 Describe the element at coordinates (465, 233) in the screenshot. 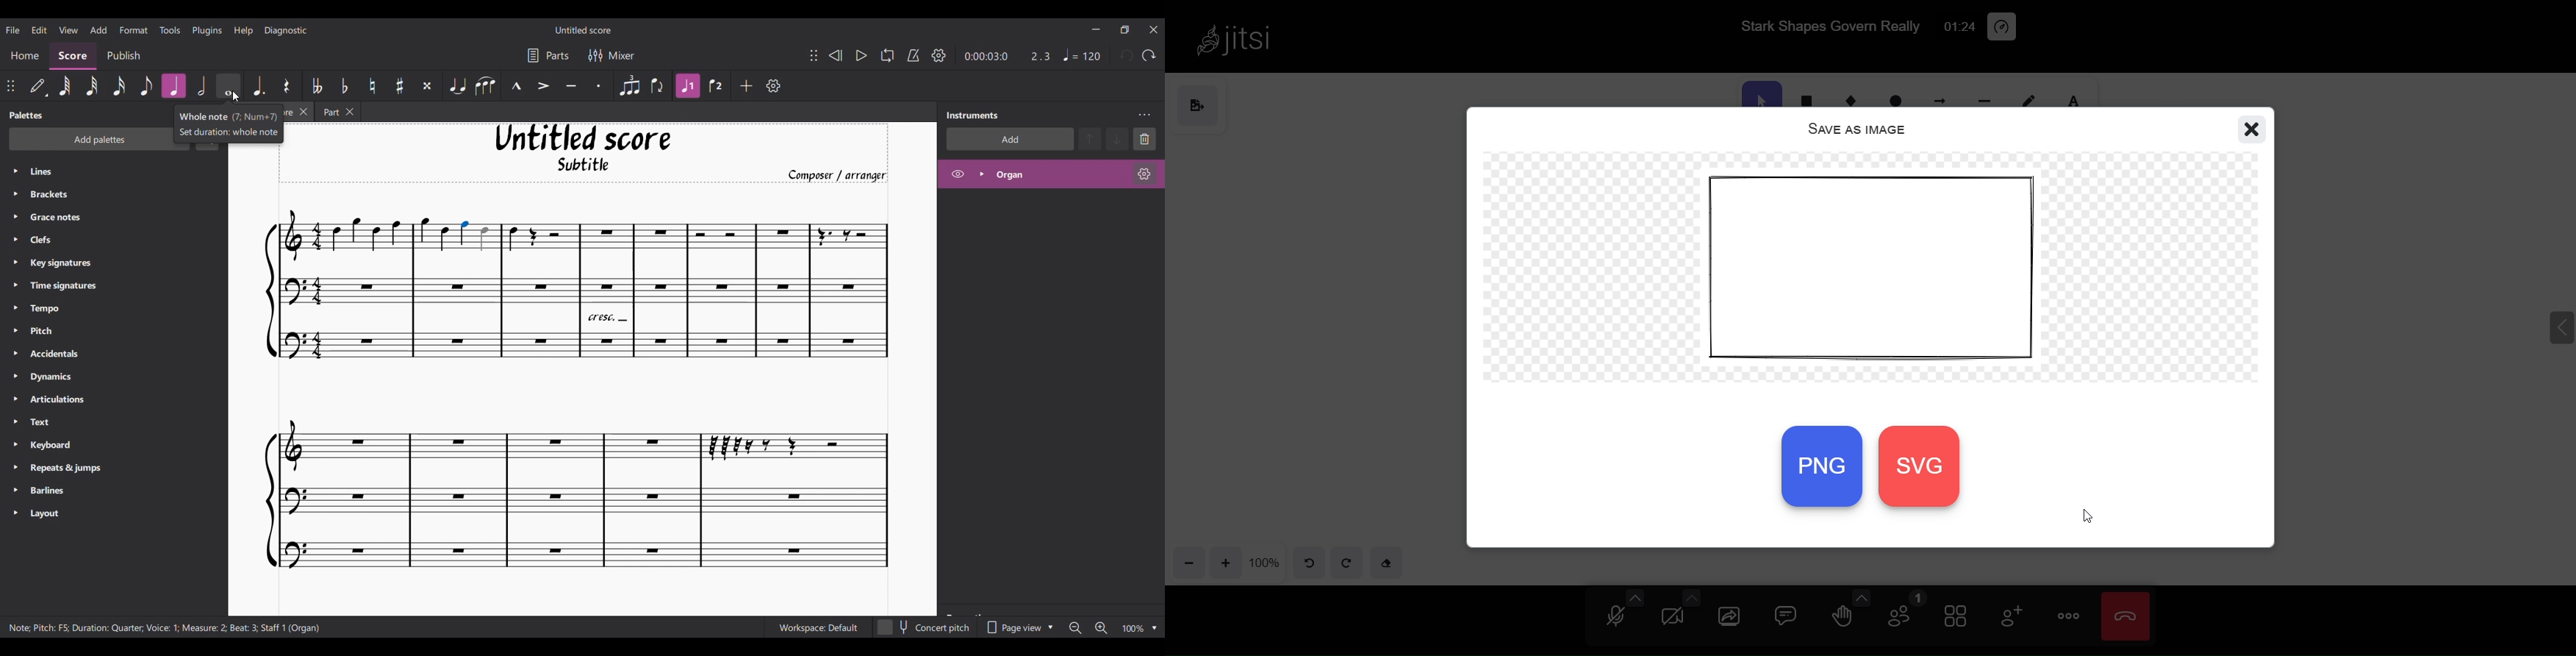

I see `Selected note highlighted` at that location.